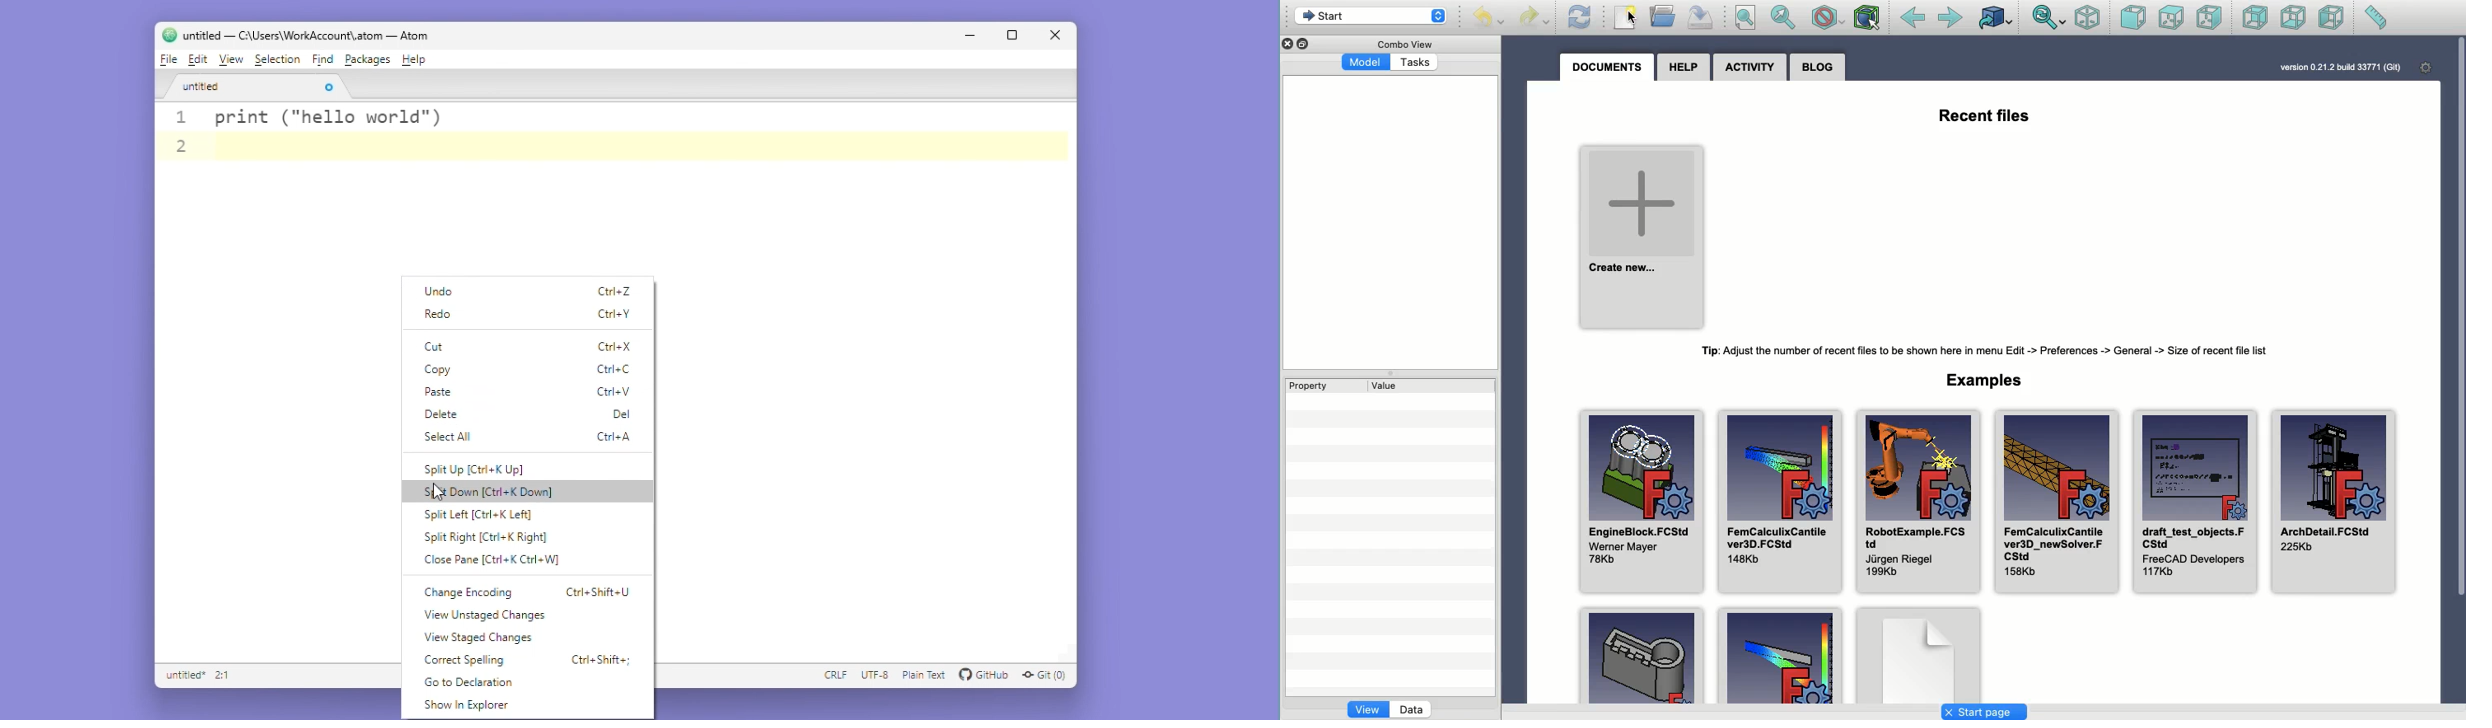  Describe the element at coordinates (1487, 18) in the screenshot. I see `Undo` at that location.